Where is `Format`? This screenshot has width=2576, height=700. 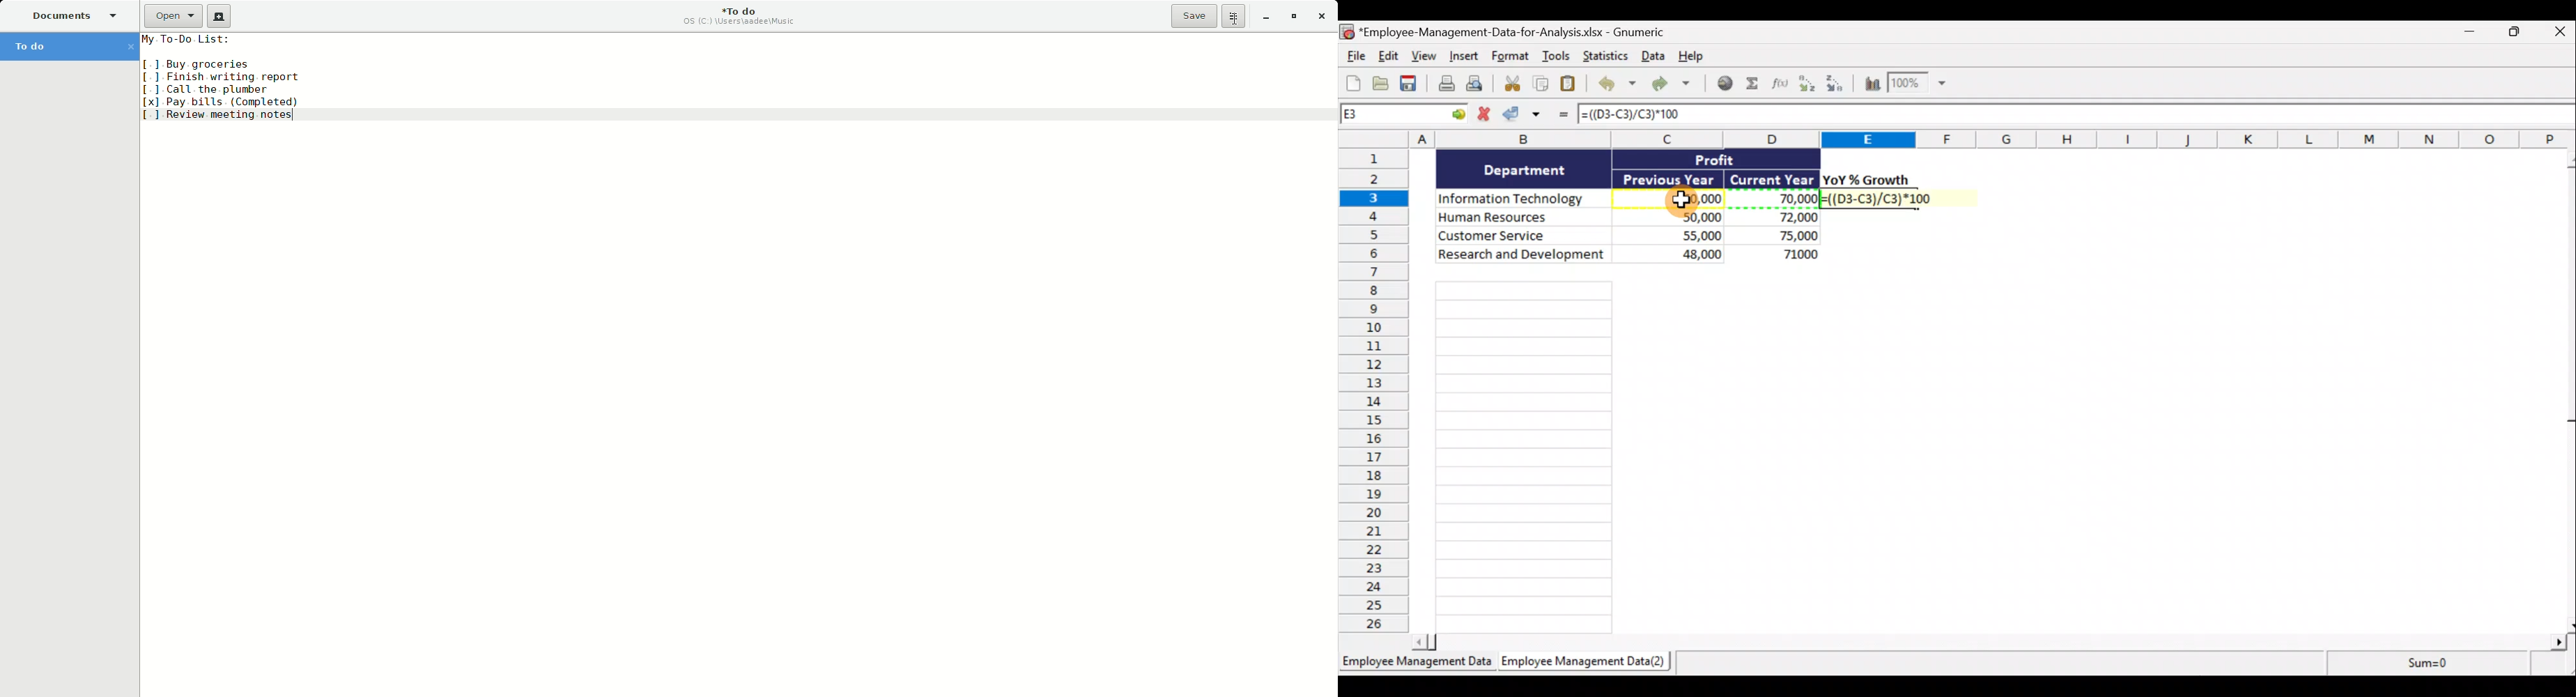
Format is located at coordinates (1511, 57).